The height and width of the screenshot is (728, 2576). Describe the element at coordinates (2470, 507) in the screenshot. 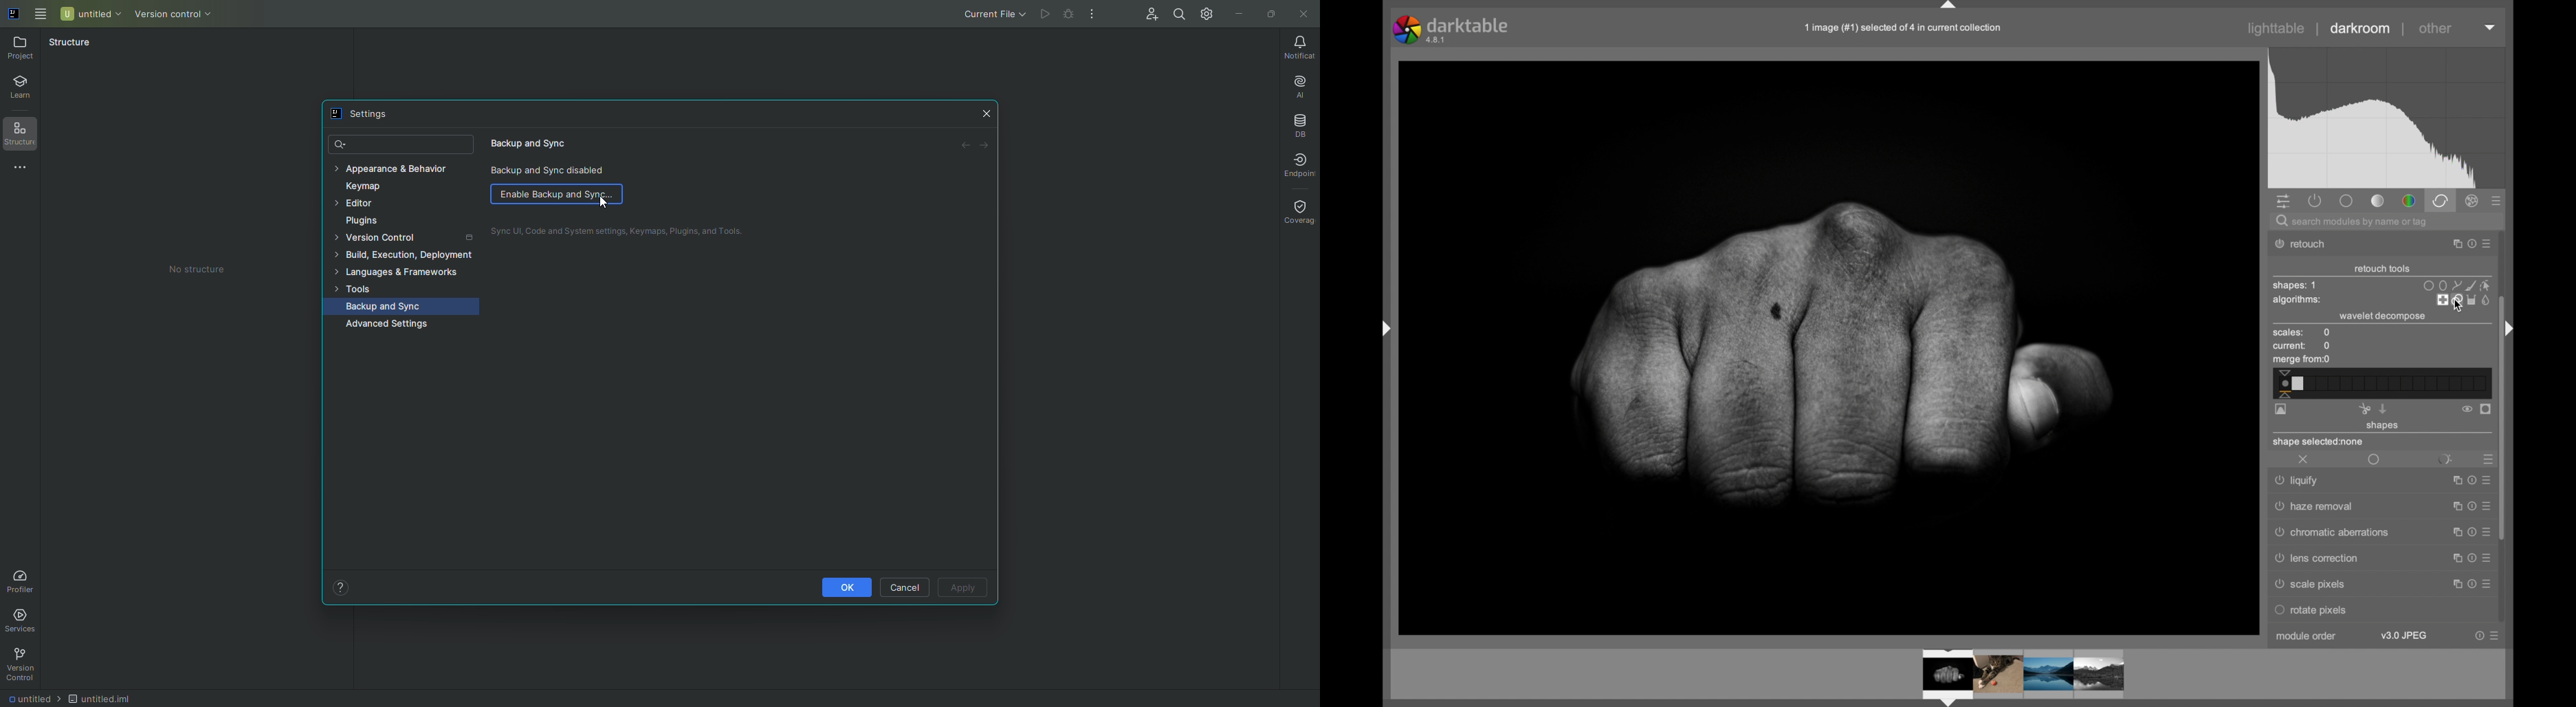

I see `help` at that location.